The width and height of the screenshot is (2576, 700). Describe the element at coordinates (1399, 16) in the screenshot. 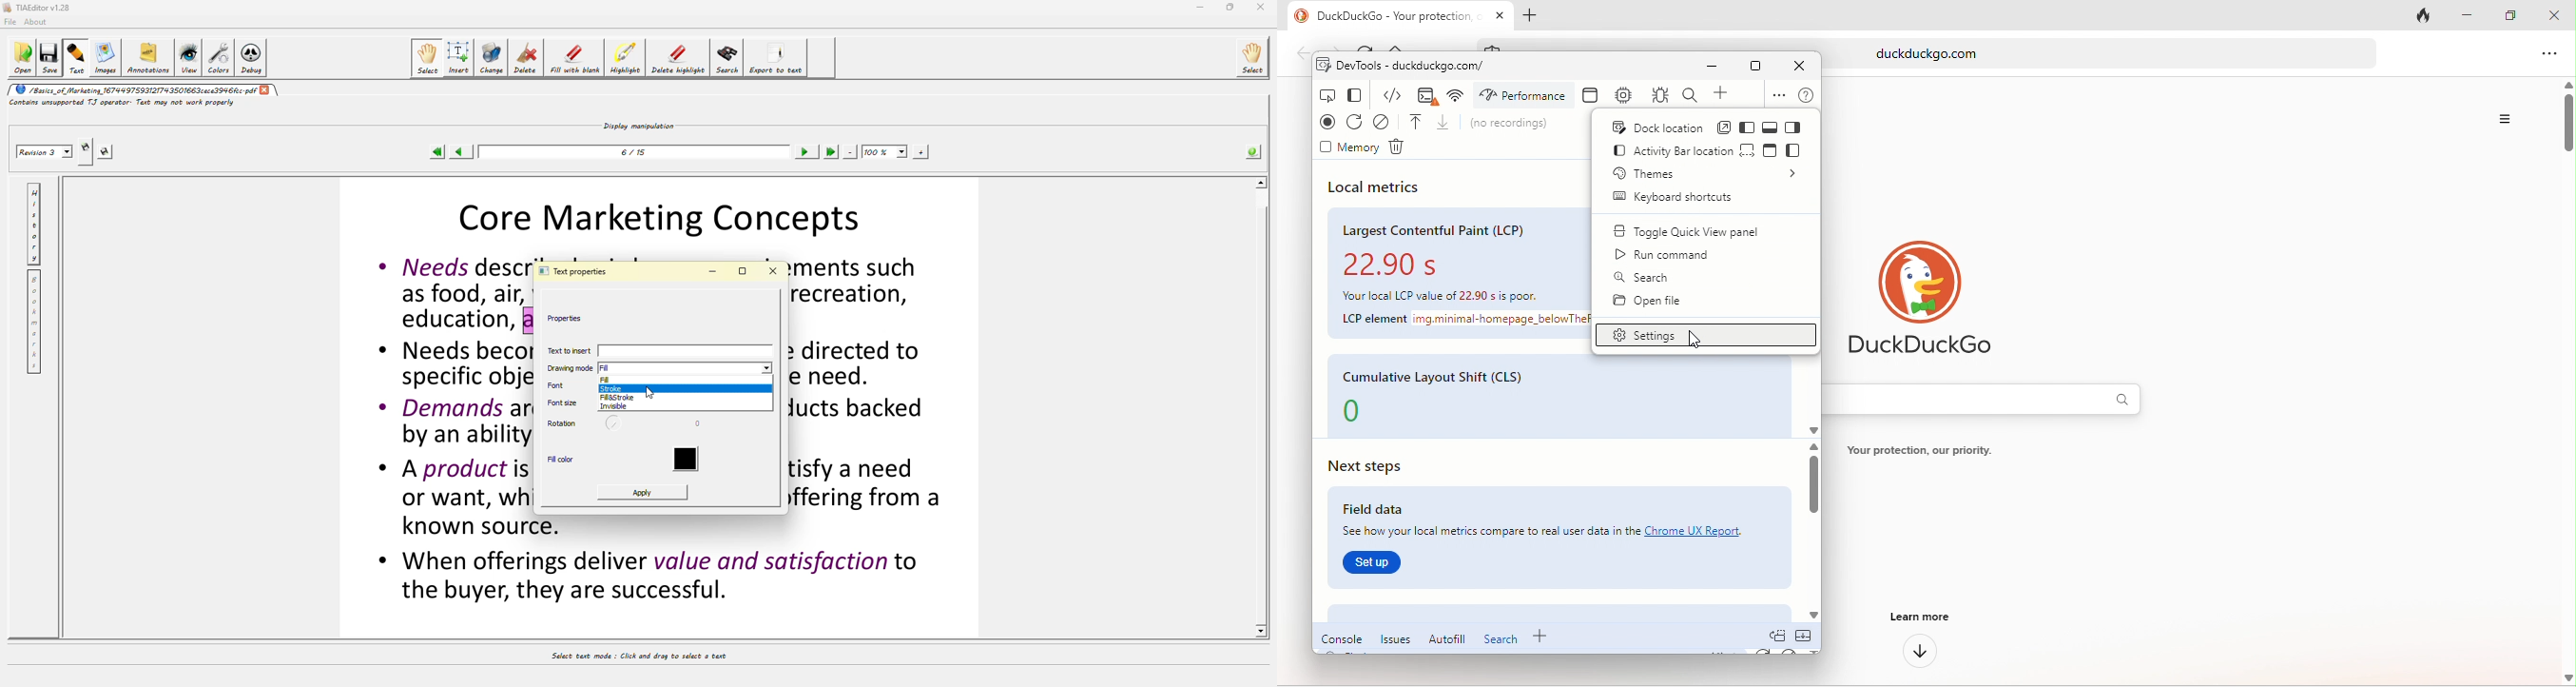

I see `DuckDuckGo - Your protection` at that location.